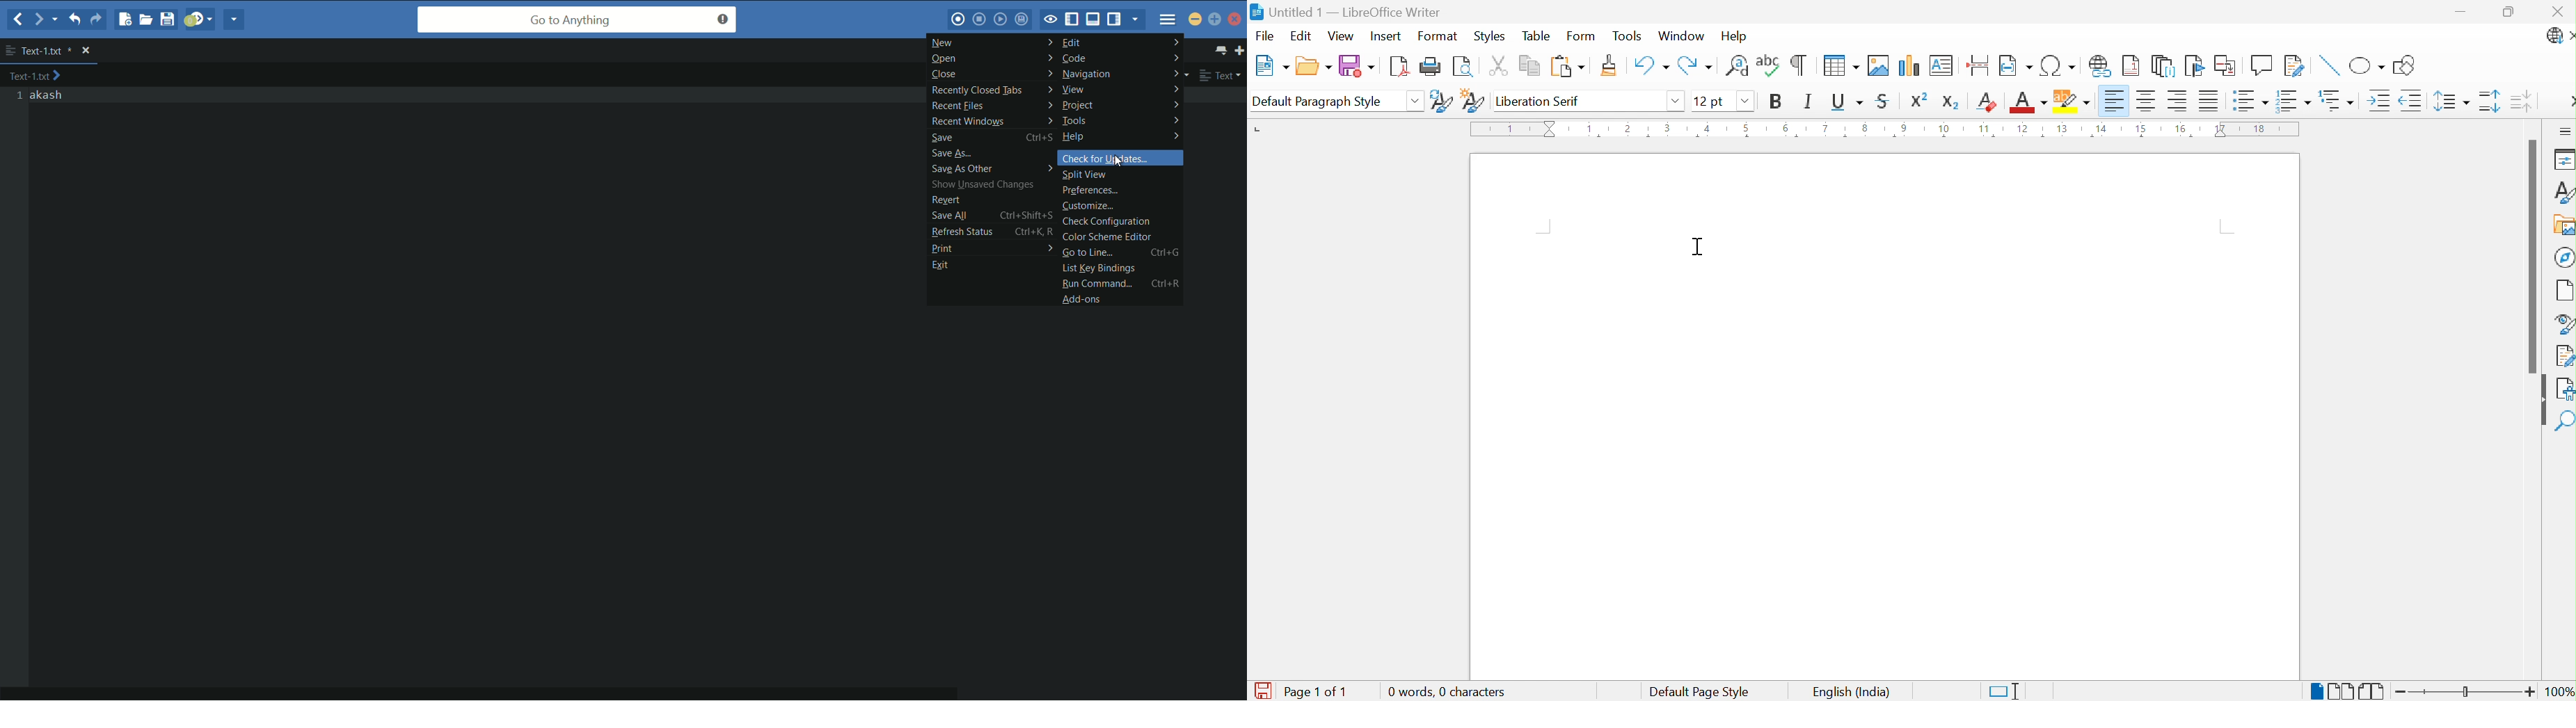 The width and height of the screenshot is (2576, 728). I want to click on Clear Direct Formatting, so click(1988, 103).